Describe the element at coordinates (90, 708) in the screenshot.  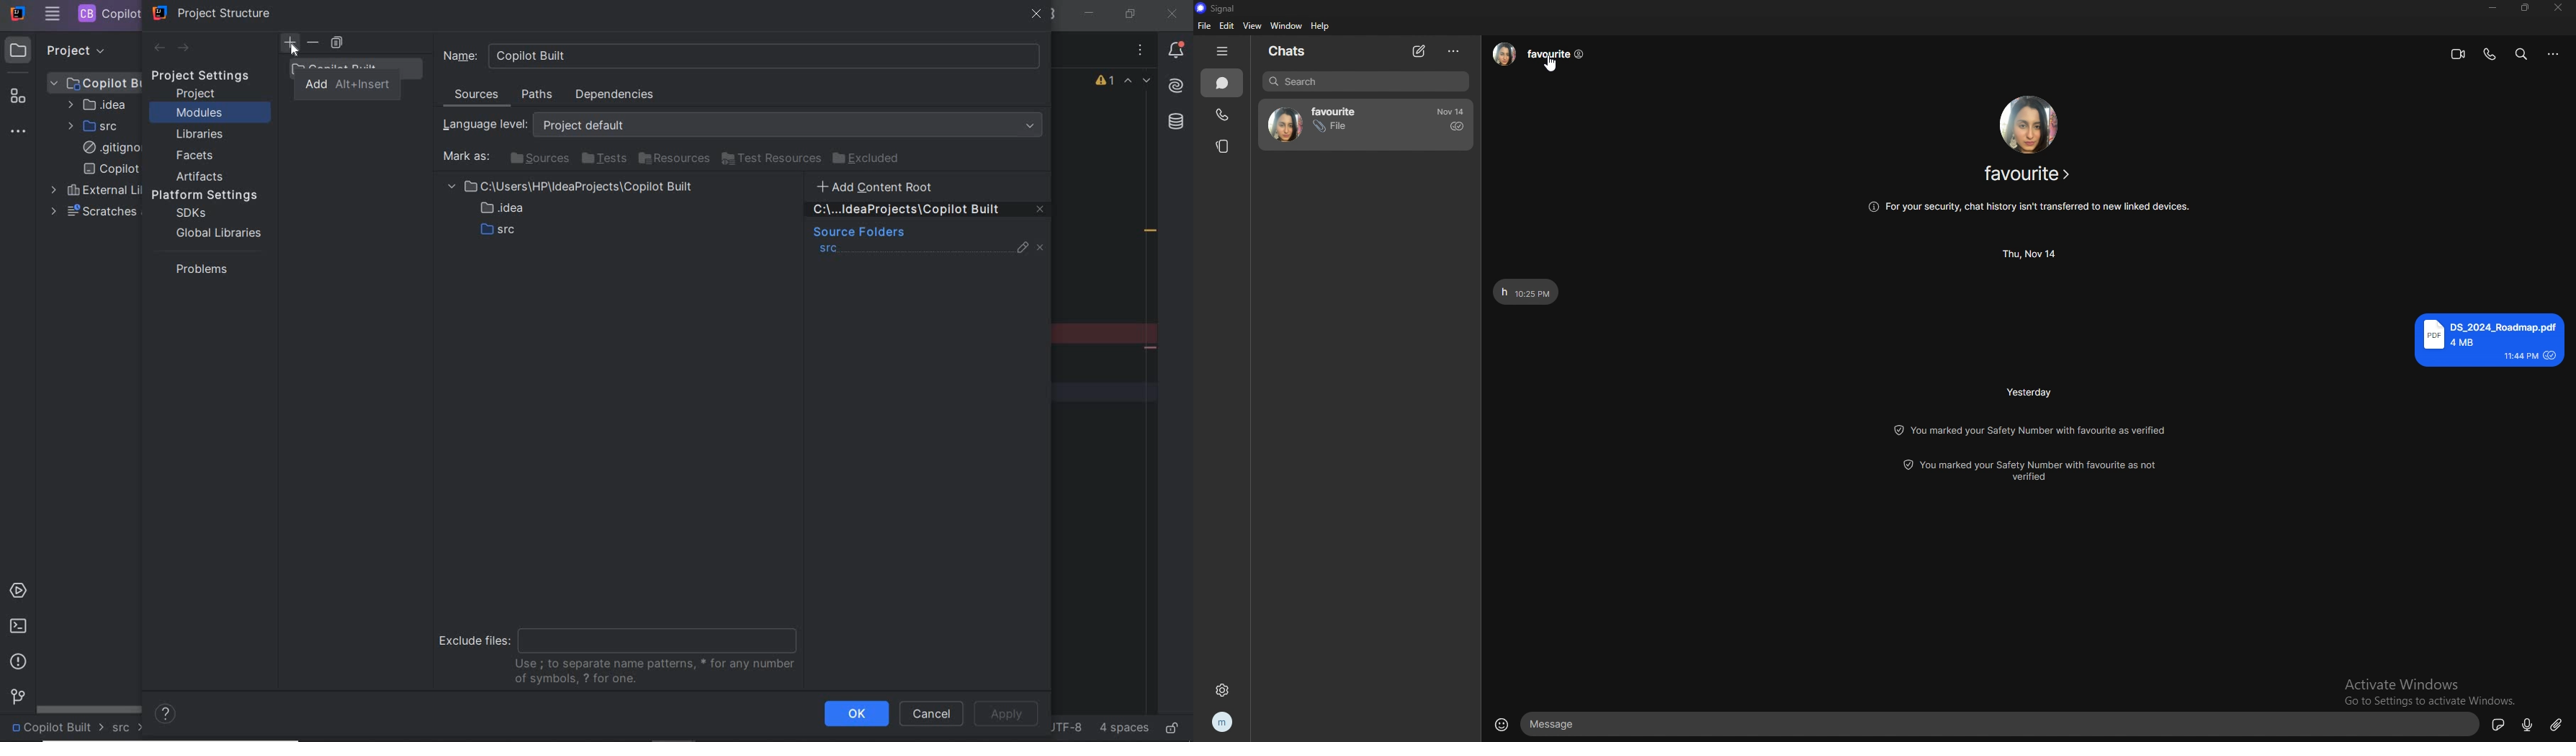
I see `scrollbar` at that location.